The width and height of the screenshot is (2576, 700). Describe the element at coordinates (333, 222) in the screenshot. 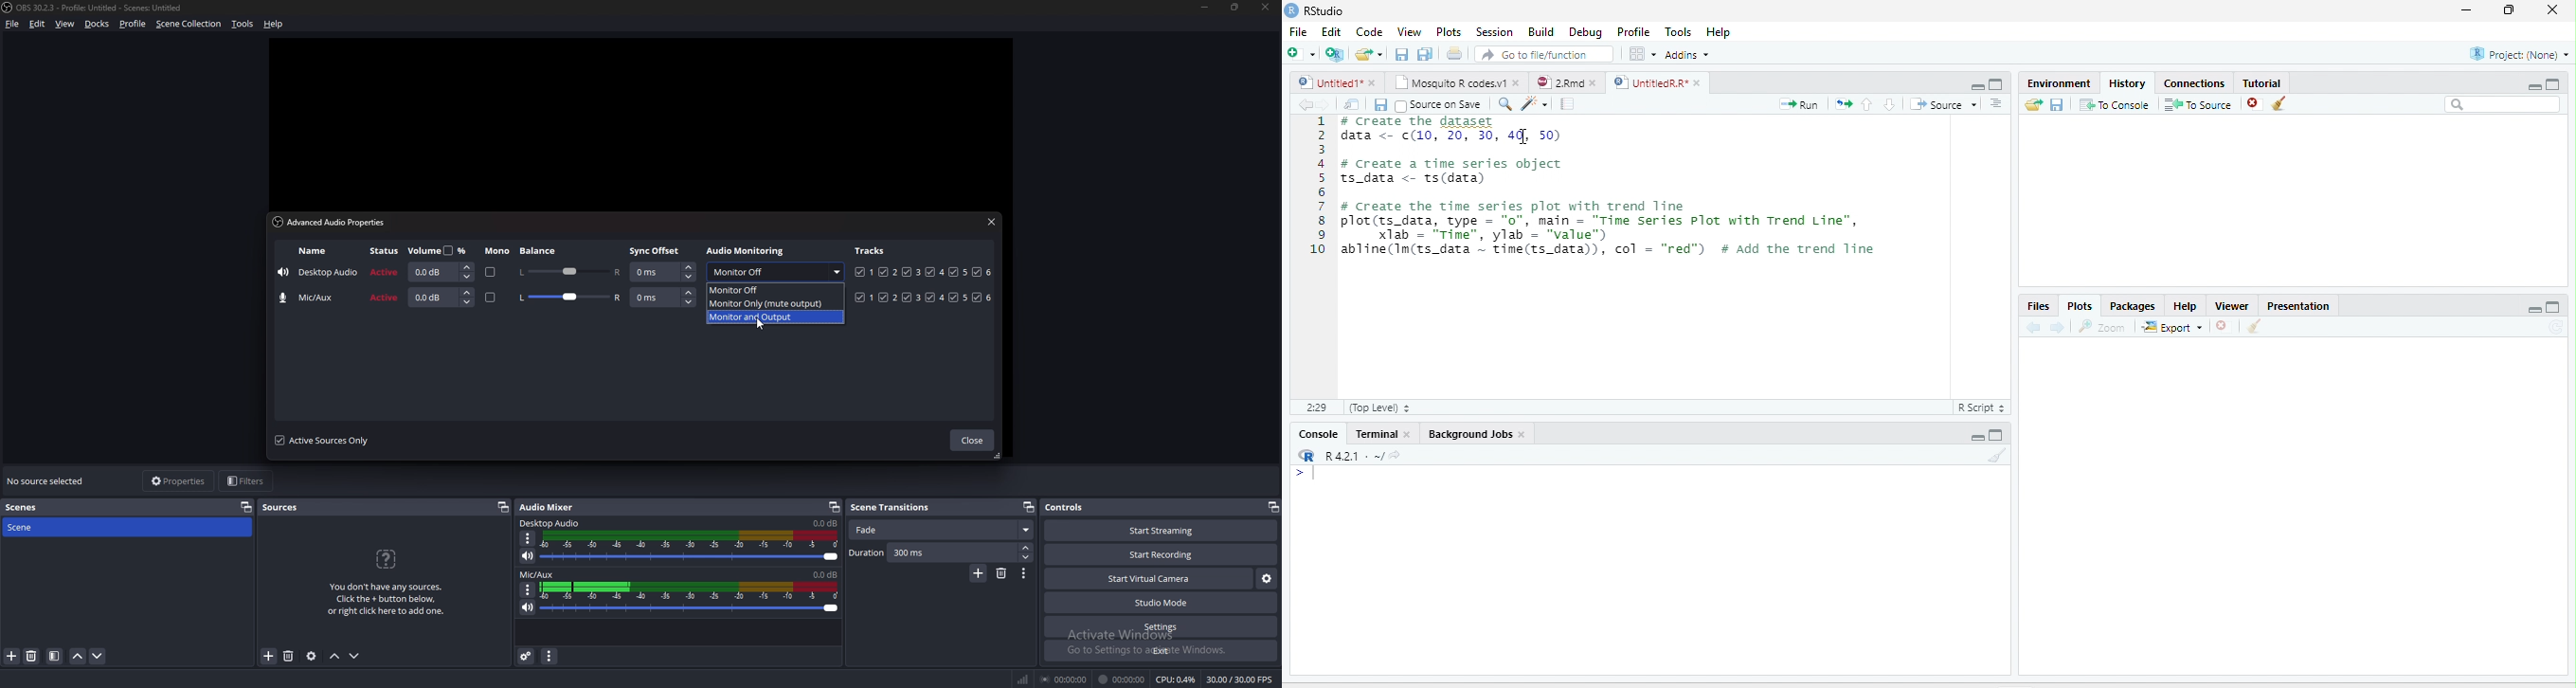

I see `advanced audio properties` at that location.